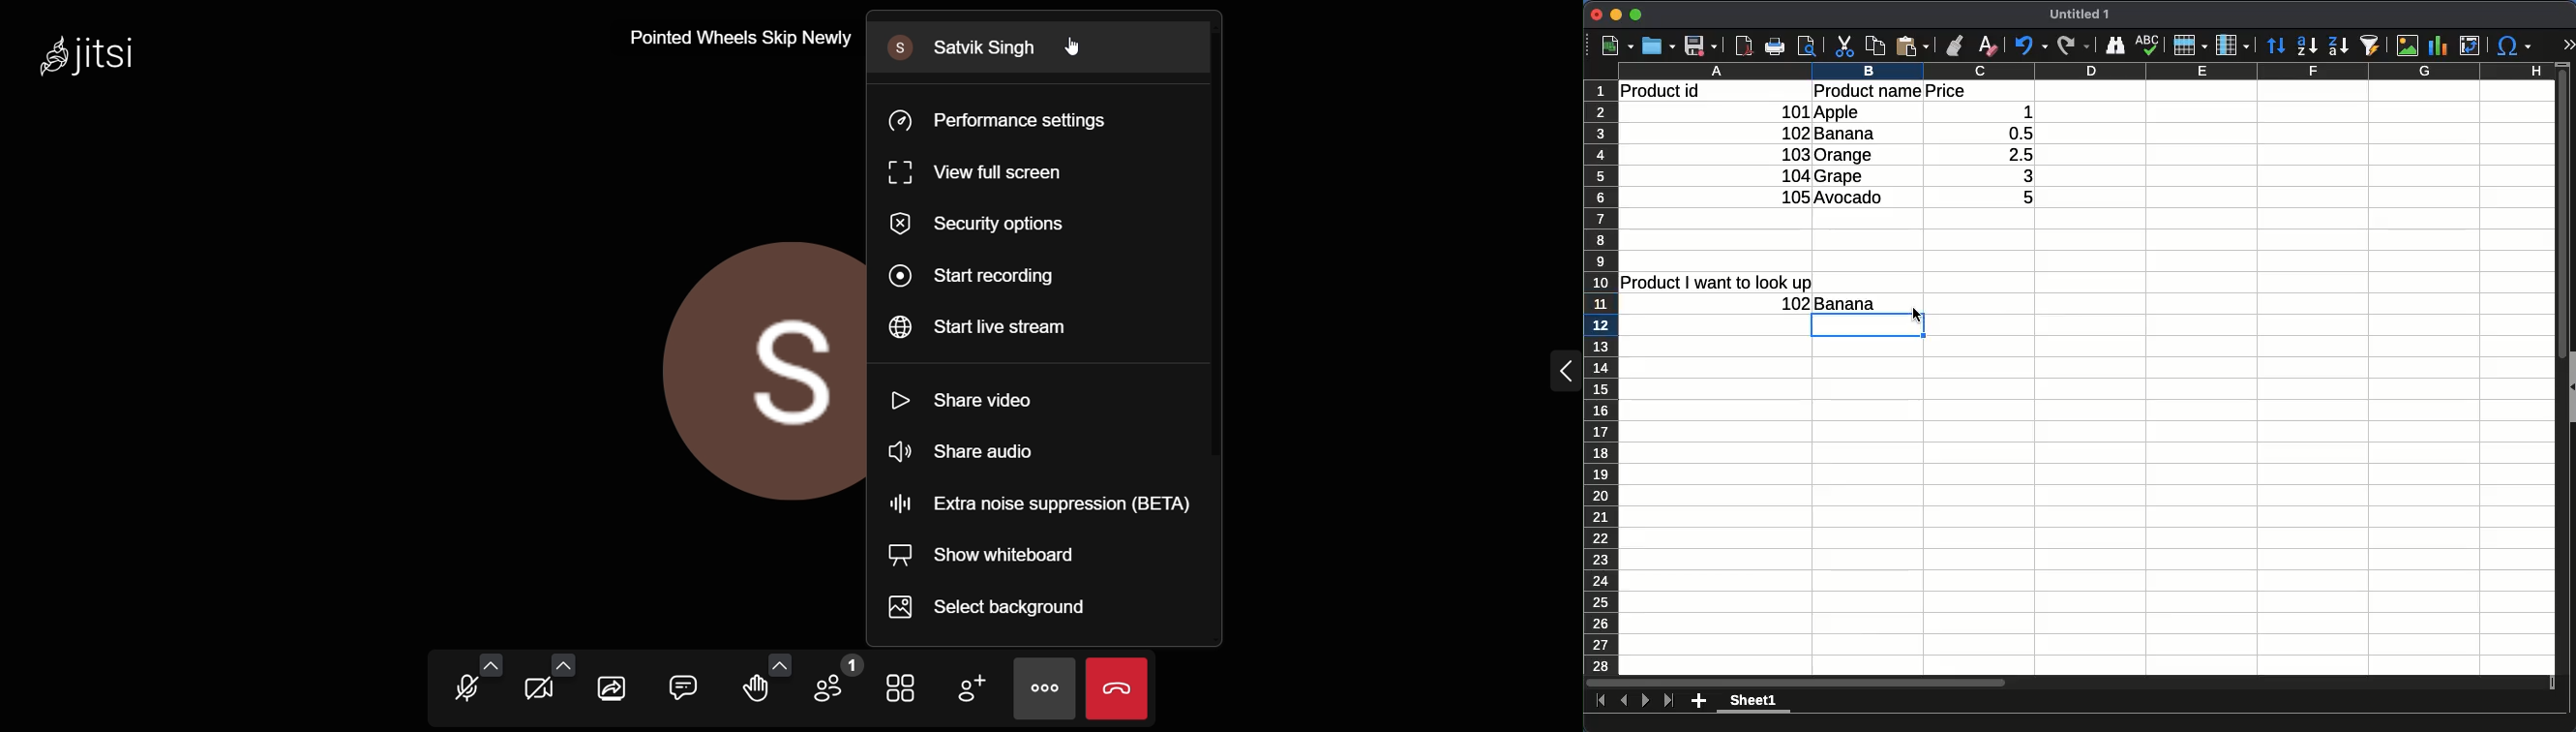  Describe the element at coordinates (1793, 112) in the screenshot. I see `101` at that location.